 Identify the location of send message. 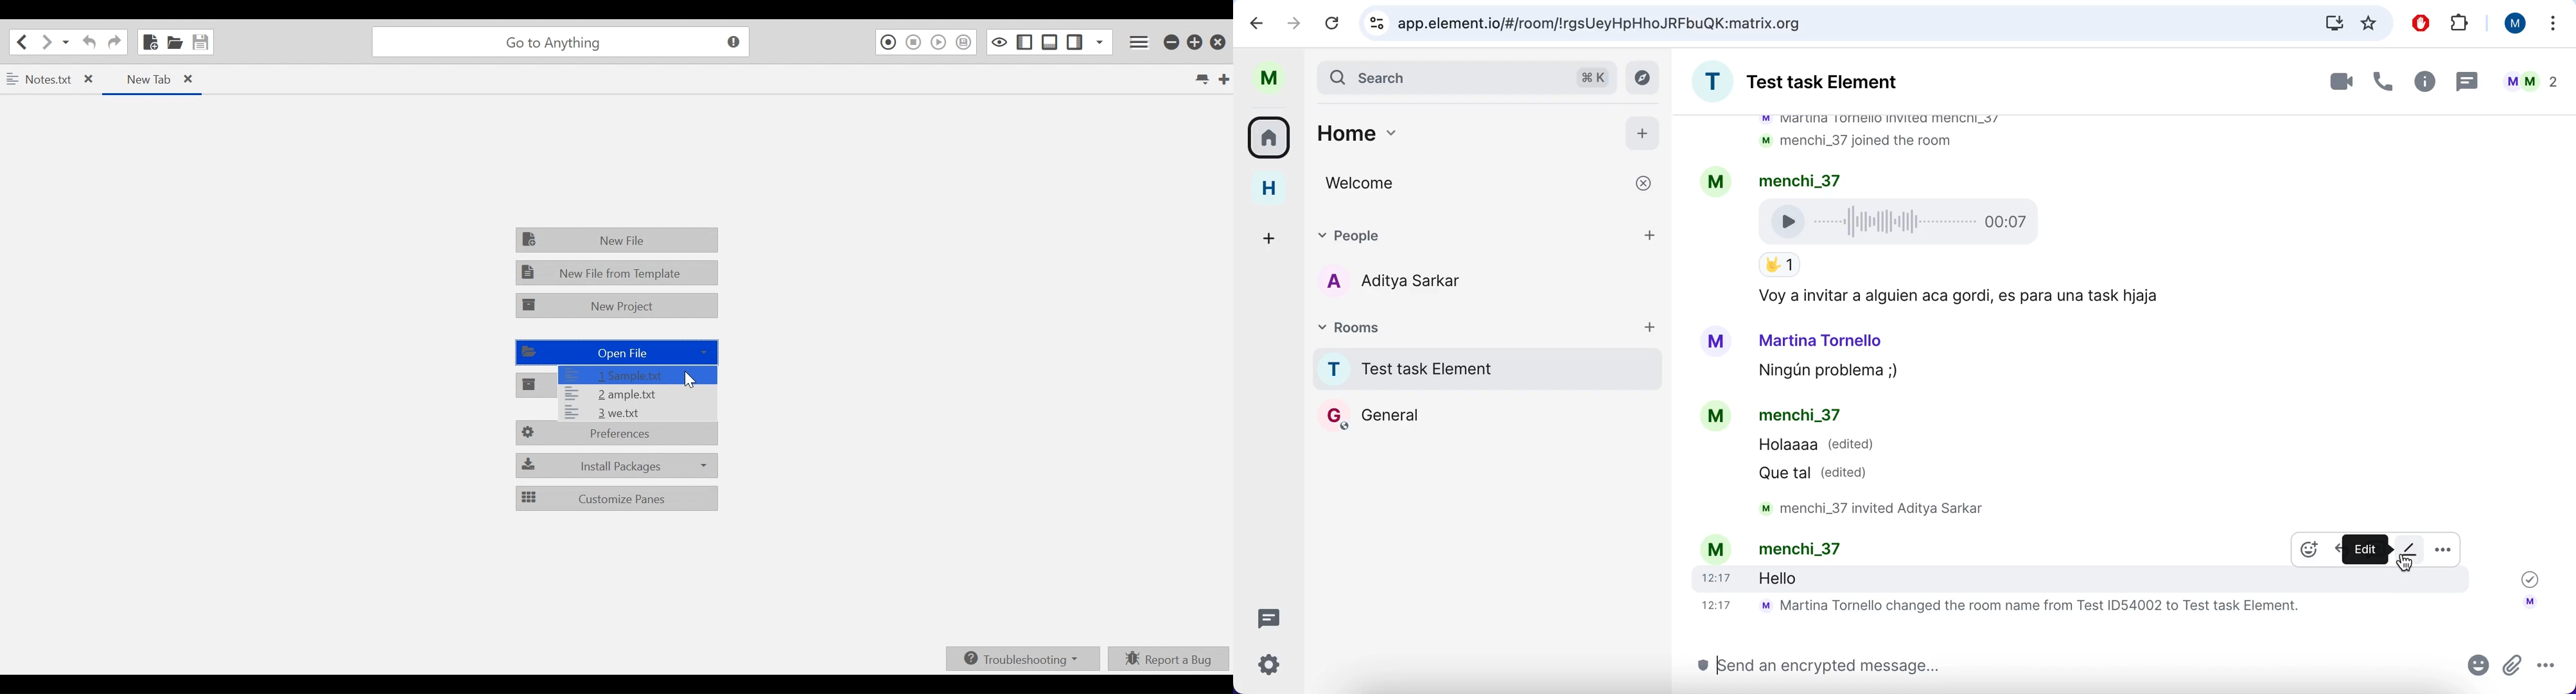
(2071, 665).